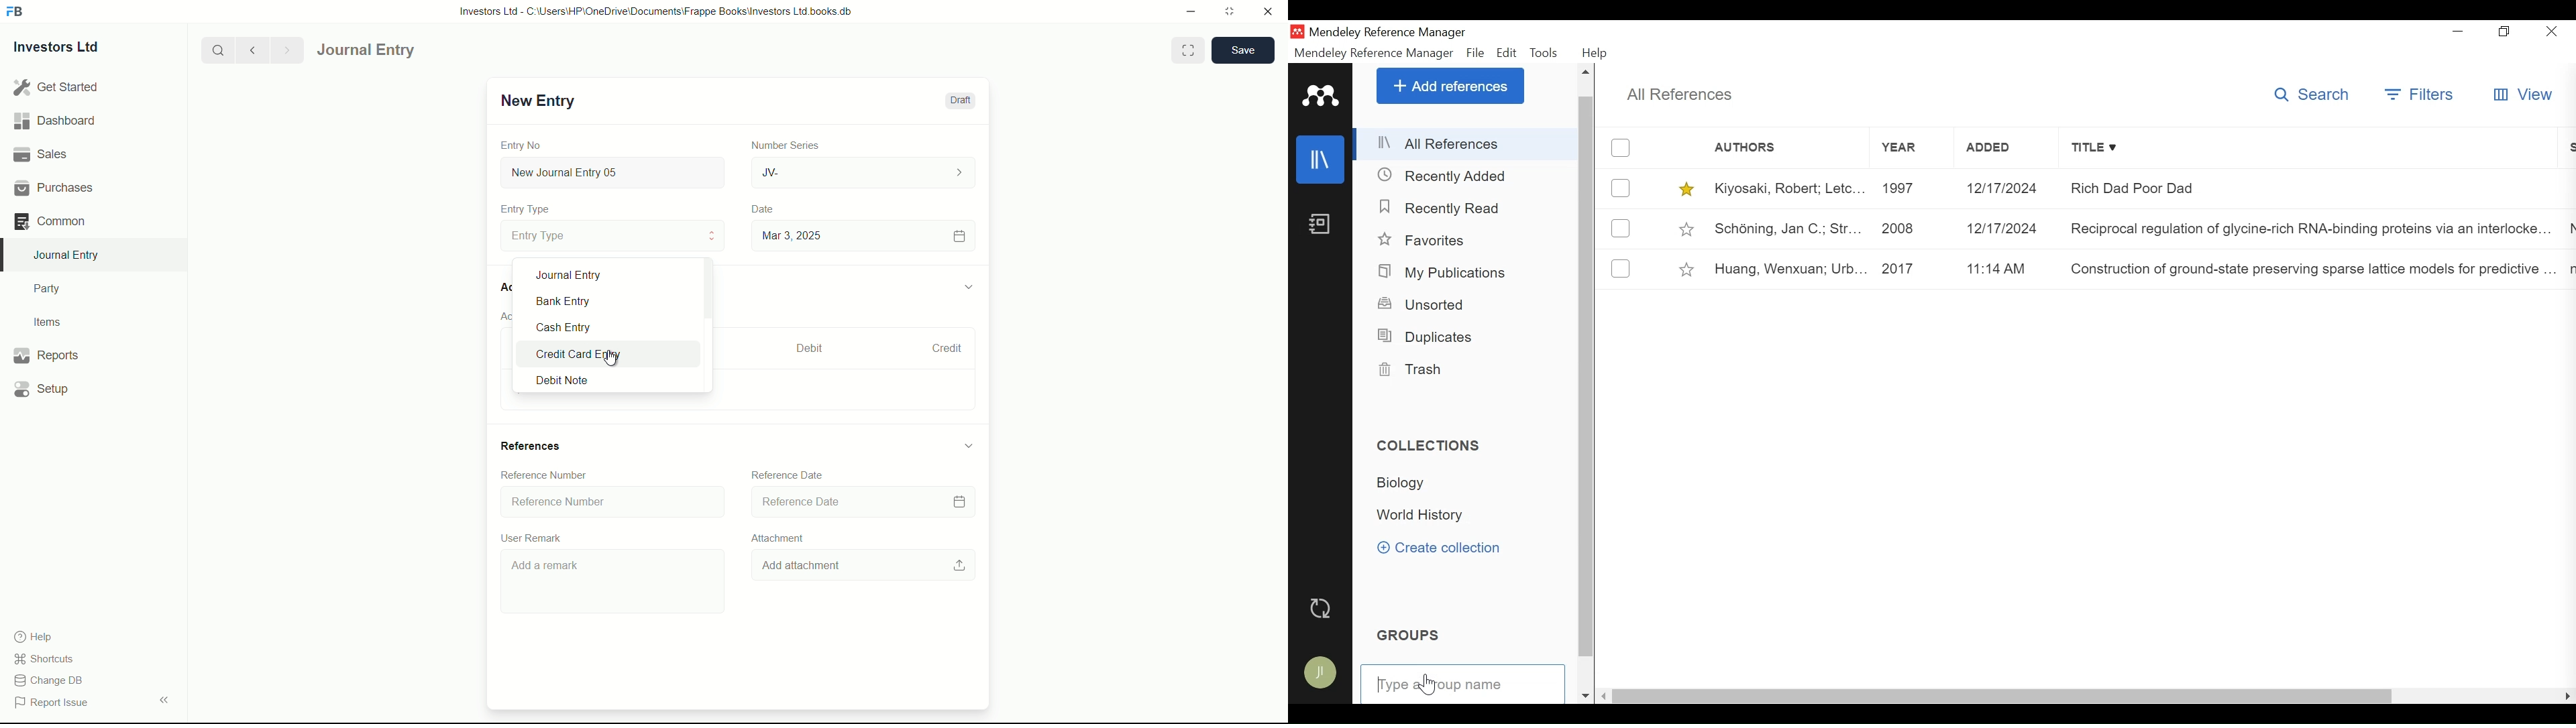 Image resolution: width=2576 pixels, height=728 pixels. I want to click on Date, so click(764, 209).